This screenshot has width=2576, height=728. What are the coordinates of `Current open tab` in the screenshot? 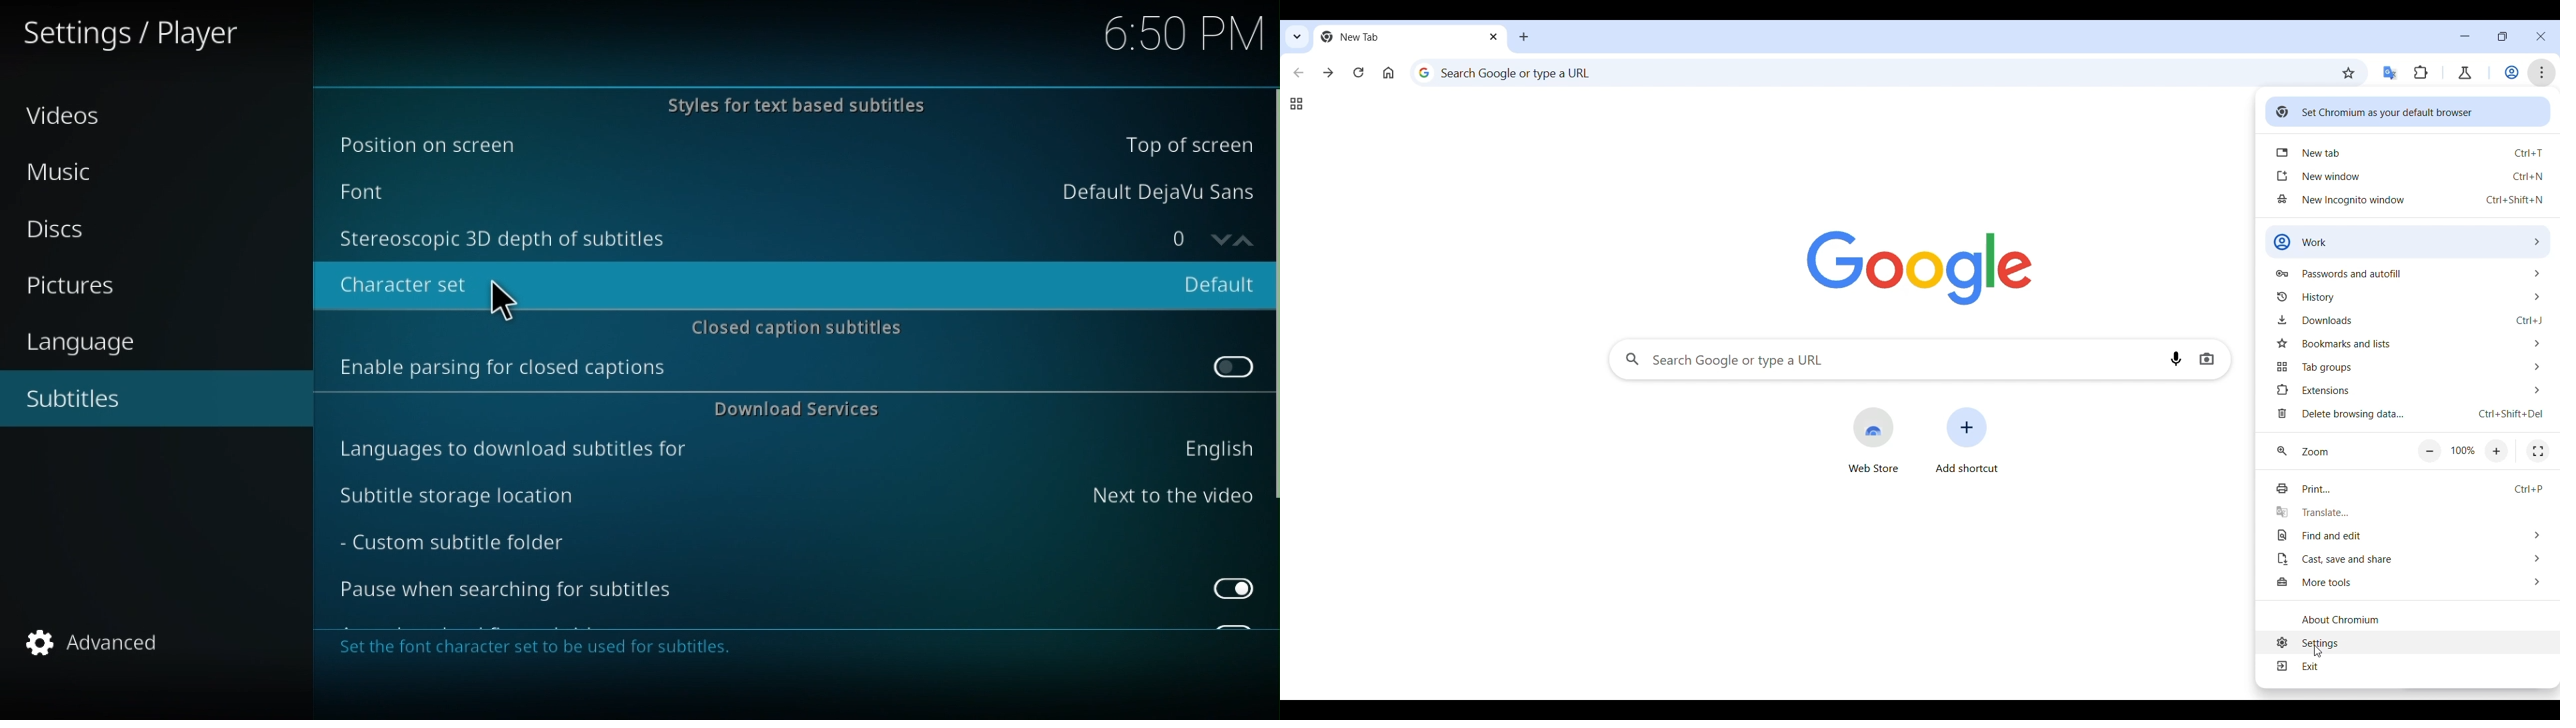 It's located at (1400, 37).